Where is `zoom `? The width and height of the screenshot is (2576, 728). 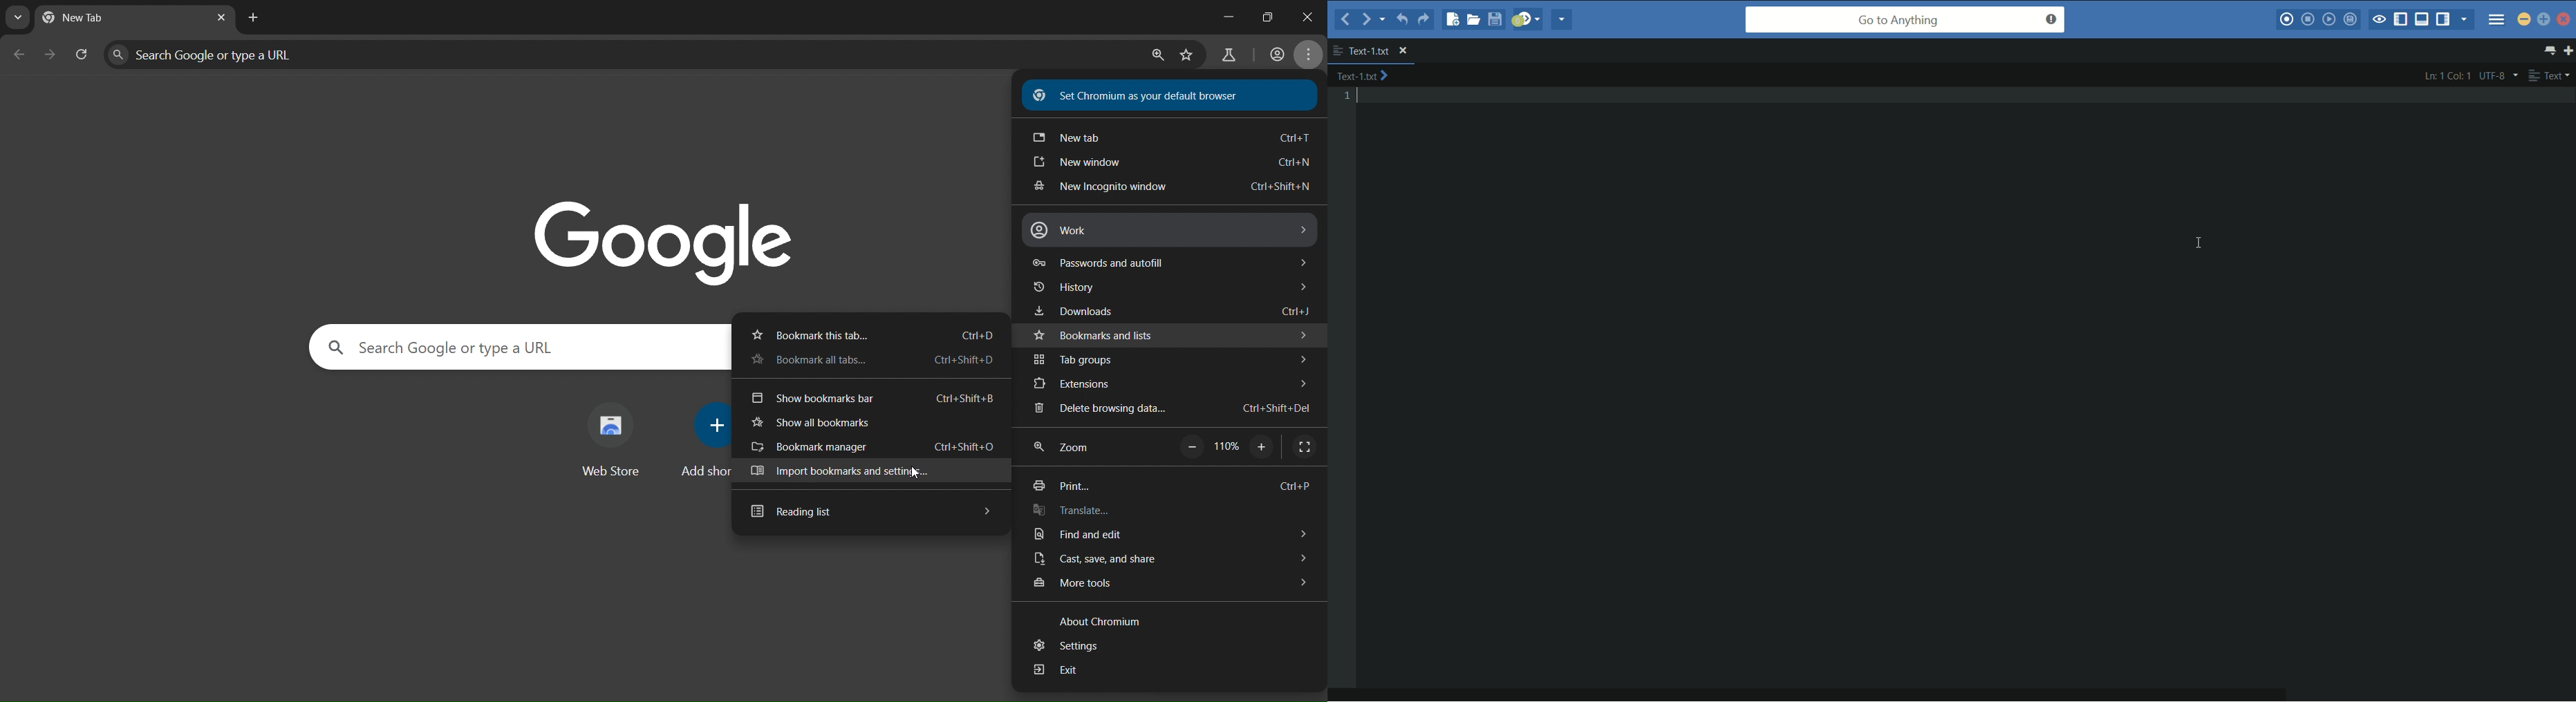 zoom  is located at coordinates (1065, 449).